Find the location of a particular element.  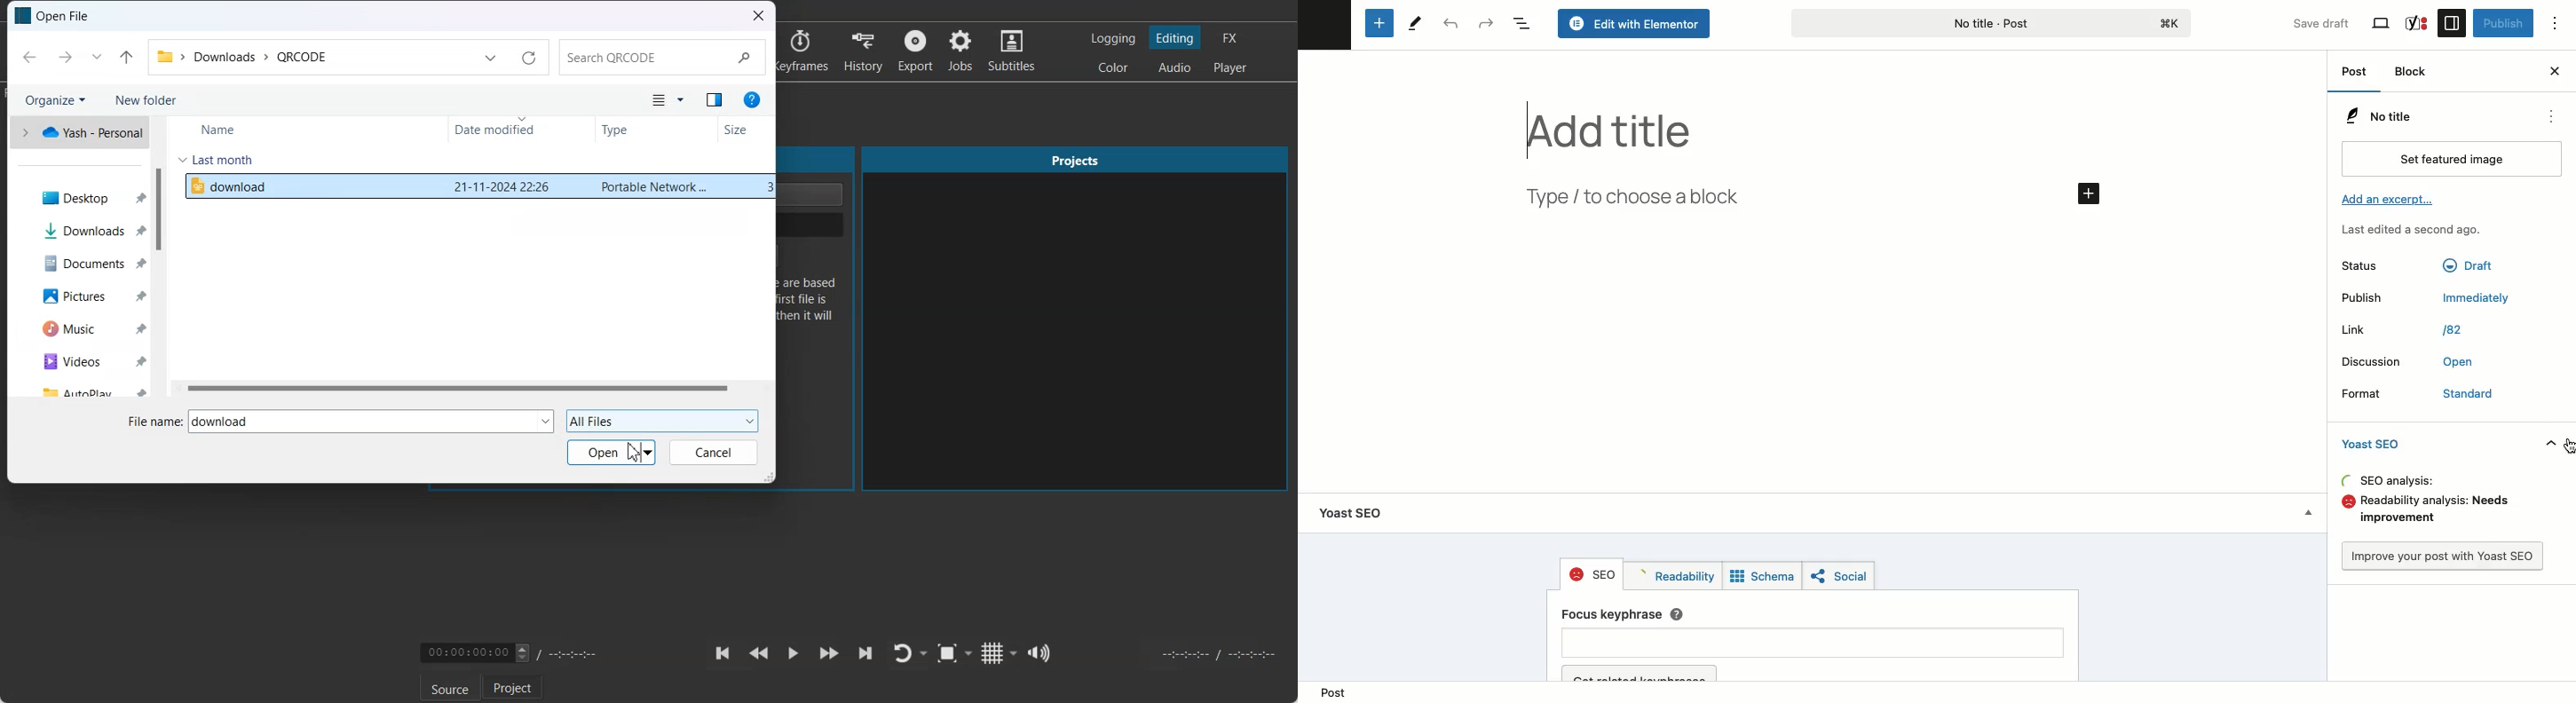

Cursor is located at coordinates (2568, 445).